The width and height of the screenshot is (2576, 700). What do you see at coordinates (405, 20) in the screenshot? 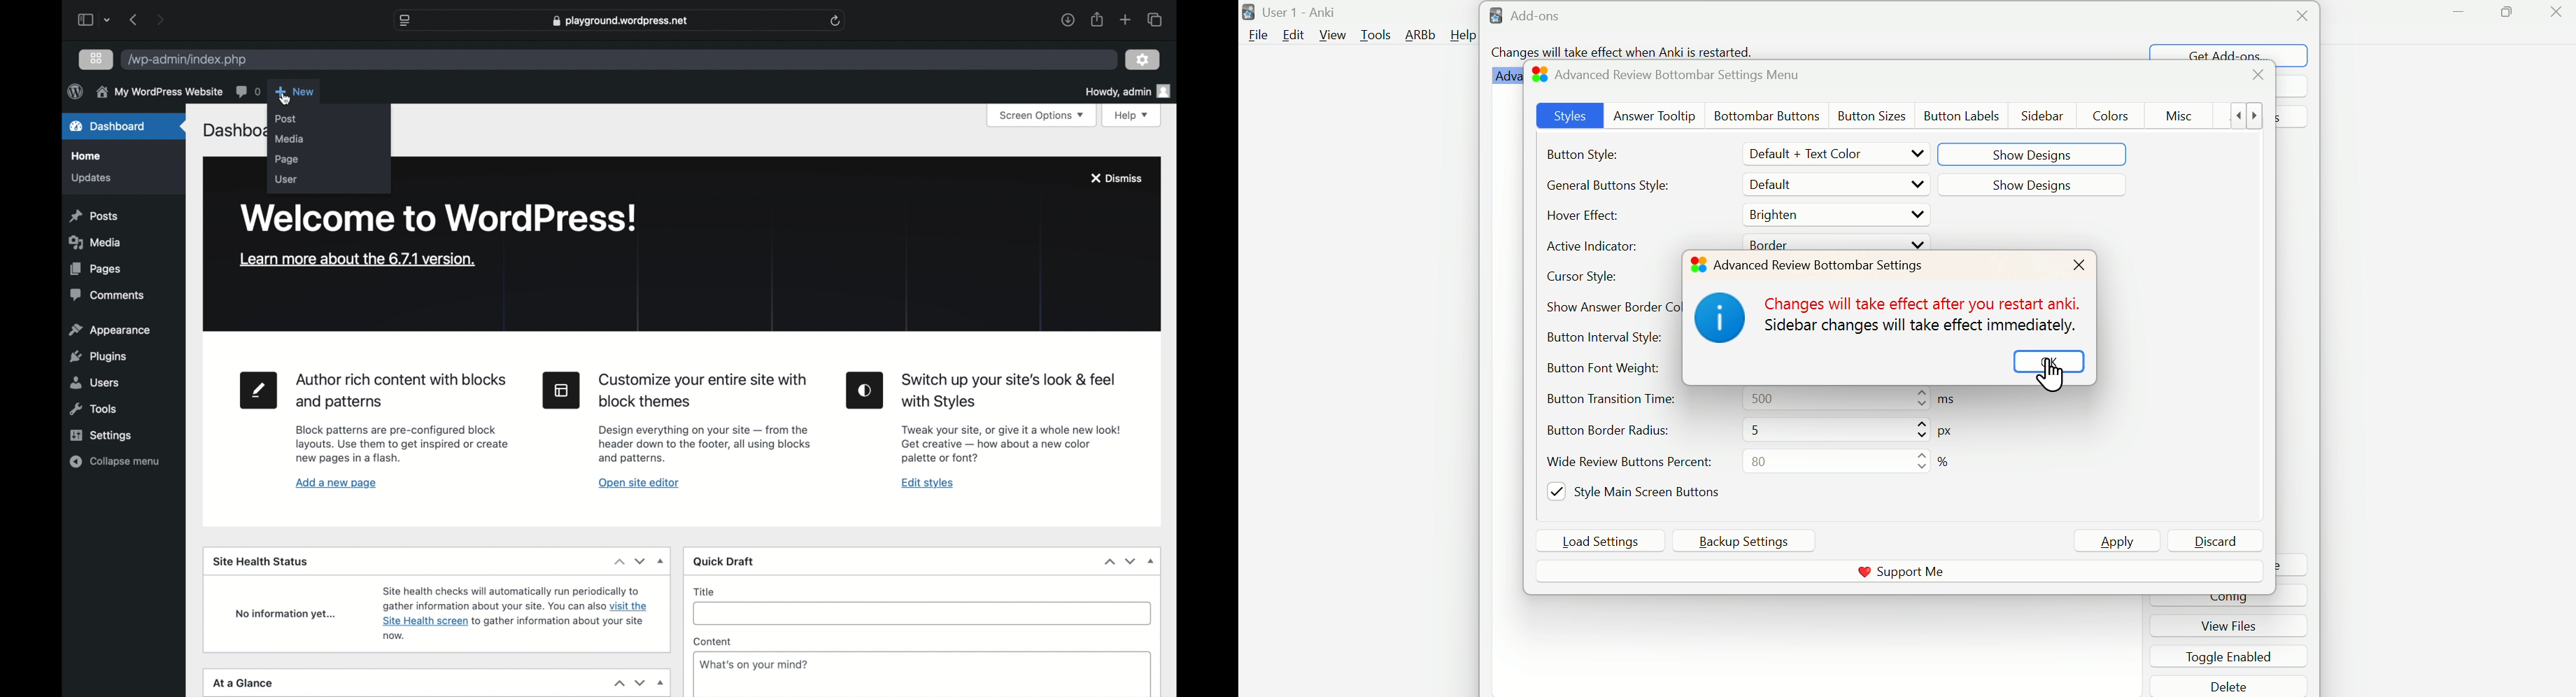
I see `website settings` at bounding box center [405, 20].